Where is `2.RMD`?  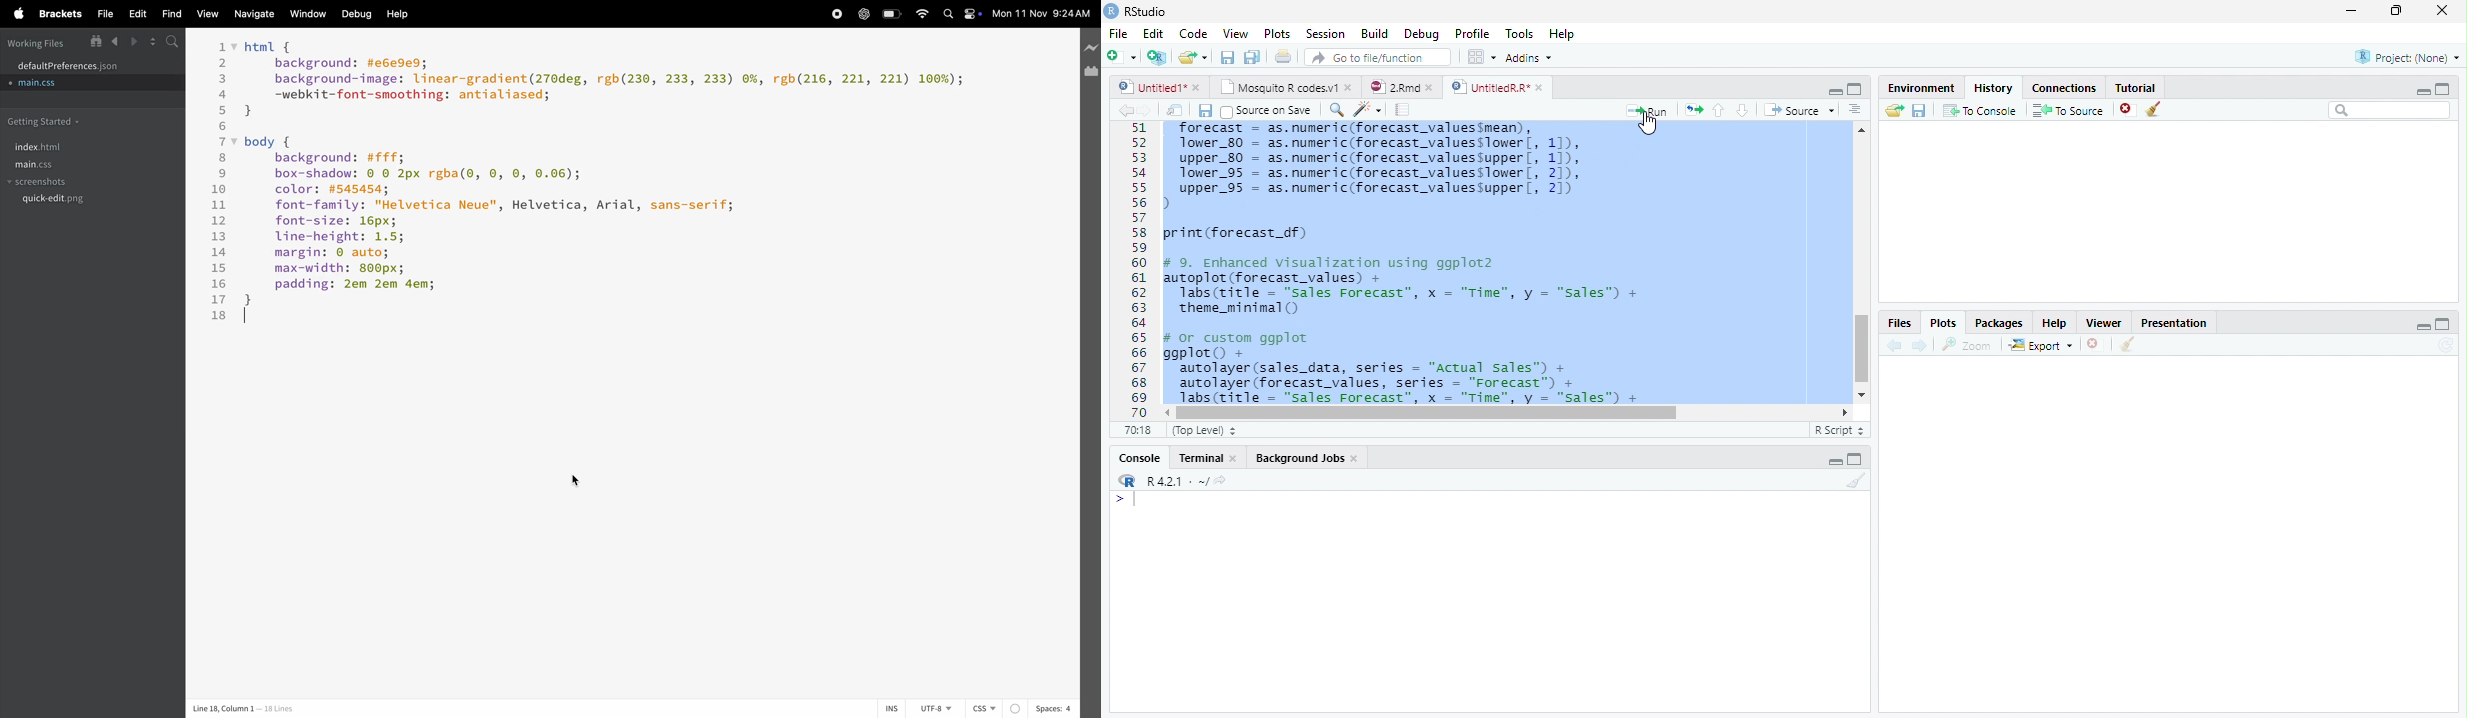
2.RMD is located at coordinates (1401, 87).